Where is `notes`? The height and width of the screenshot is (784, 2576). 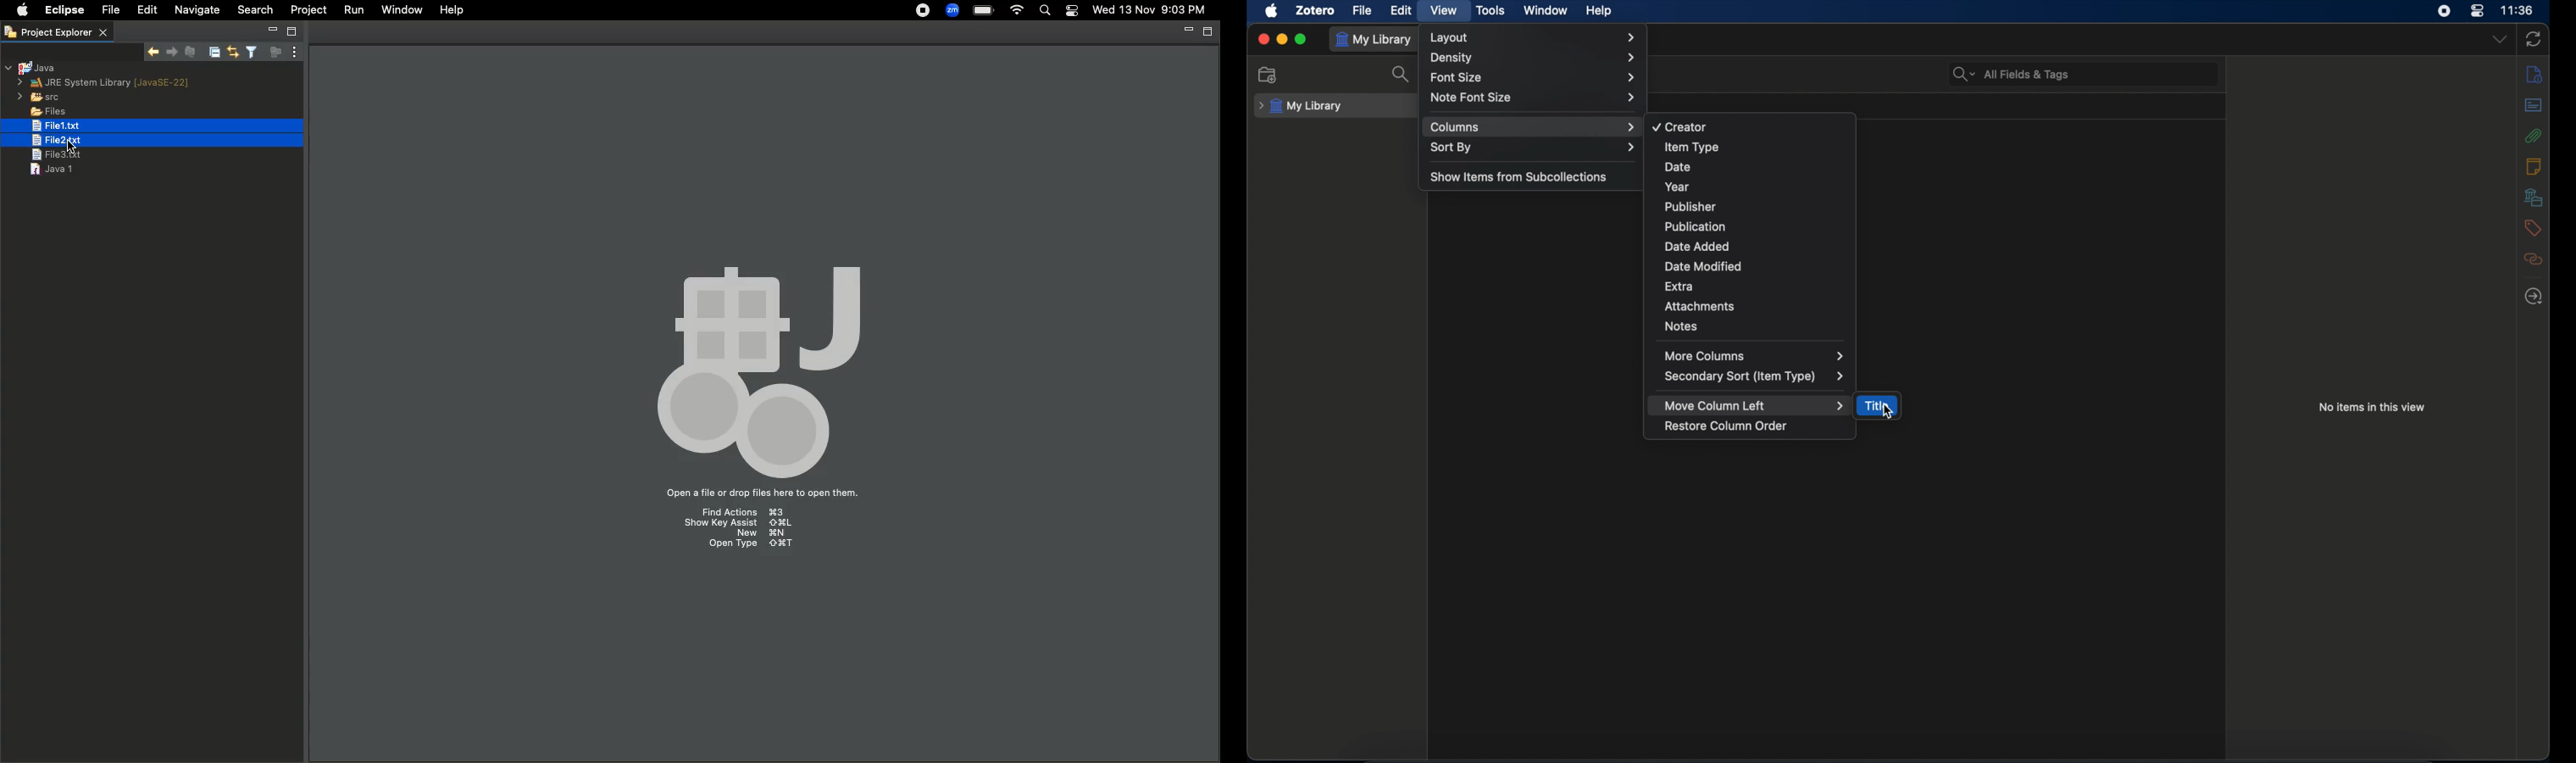
notes is located at coordinates (2534, 167).